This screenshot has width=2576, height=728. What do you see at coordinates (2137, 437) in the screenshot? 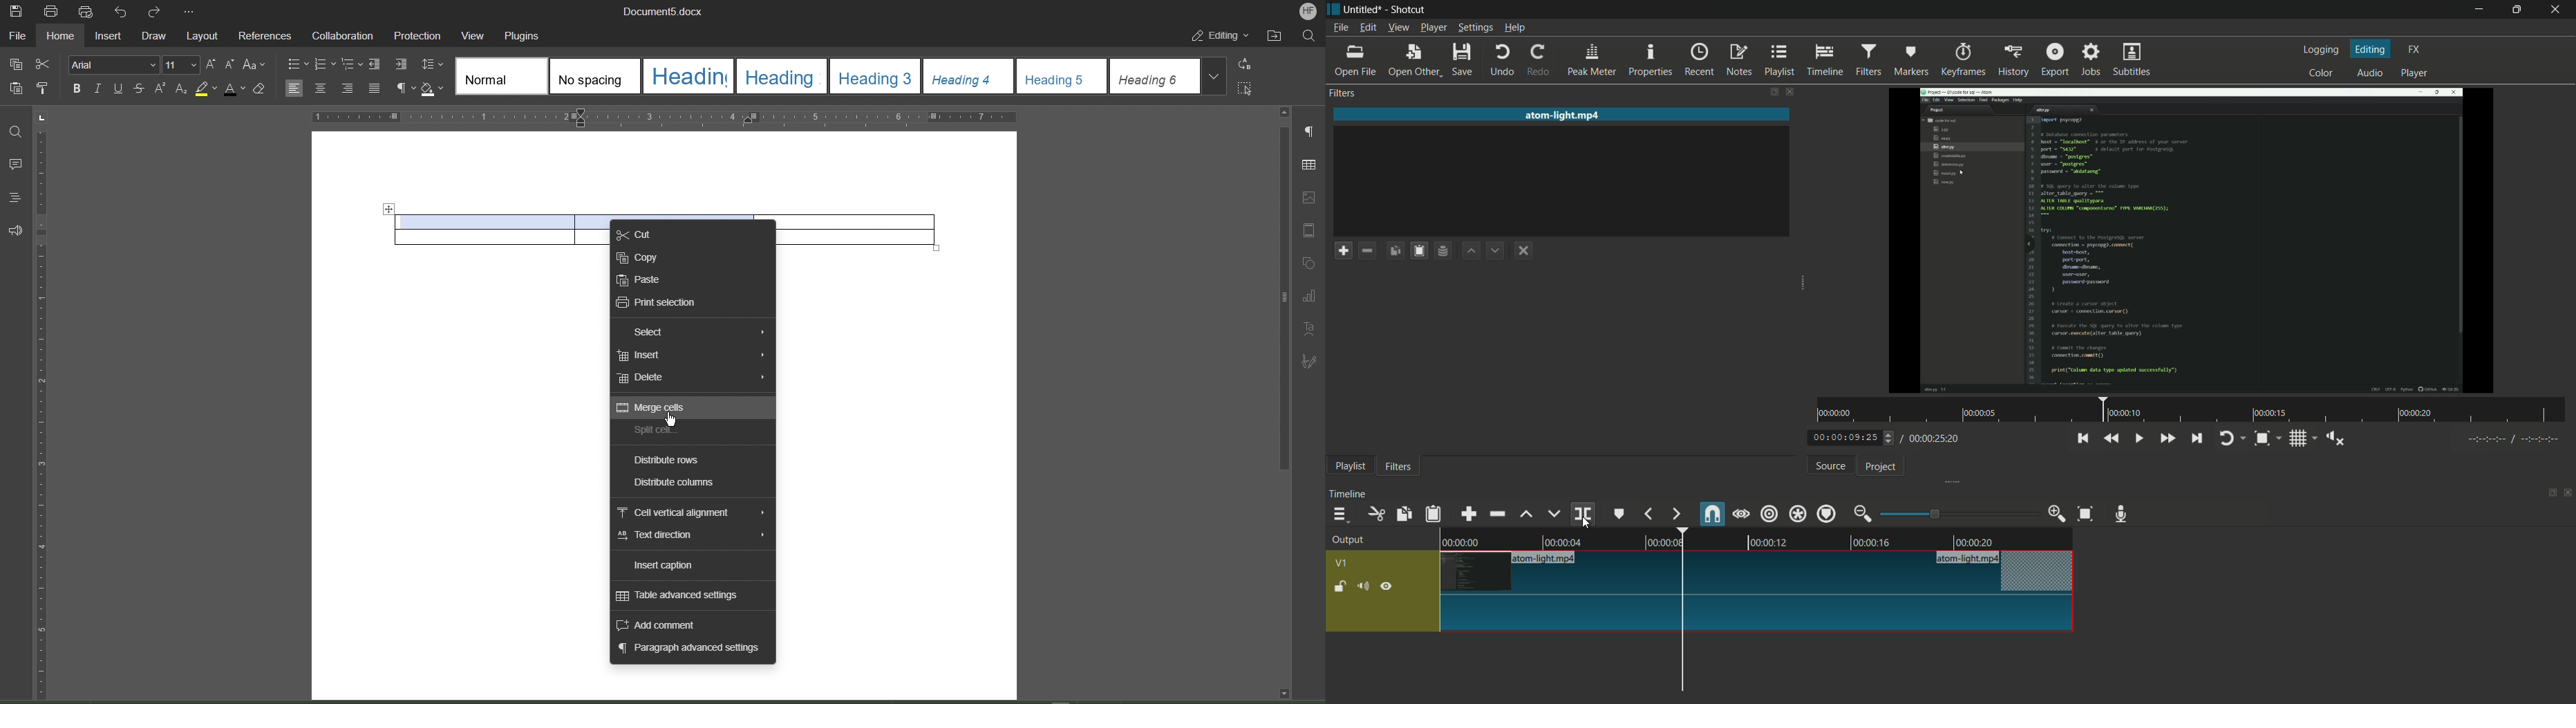
I see `toggle play or pause` at bounding box center [2137, 437].